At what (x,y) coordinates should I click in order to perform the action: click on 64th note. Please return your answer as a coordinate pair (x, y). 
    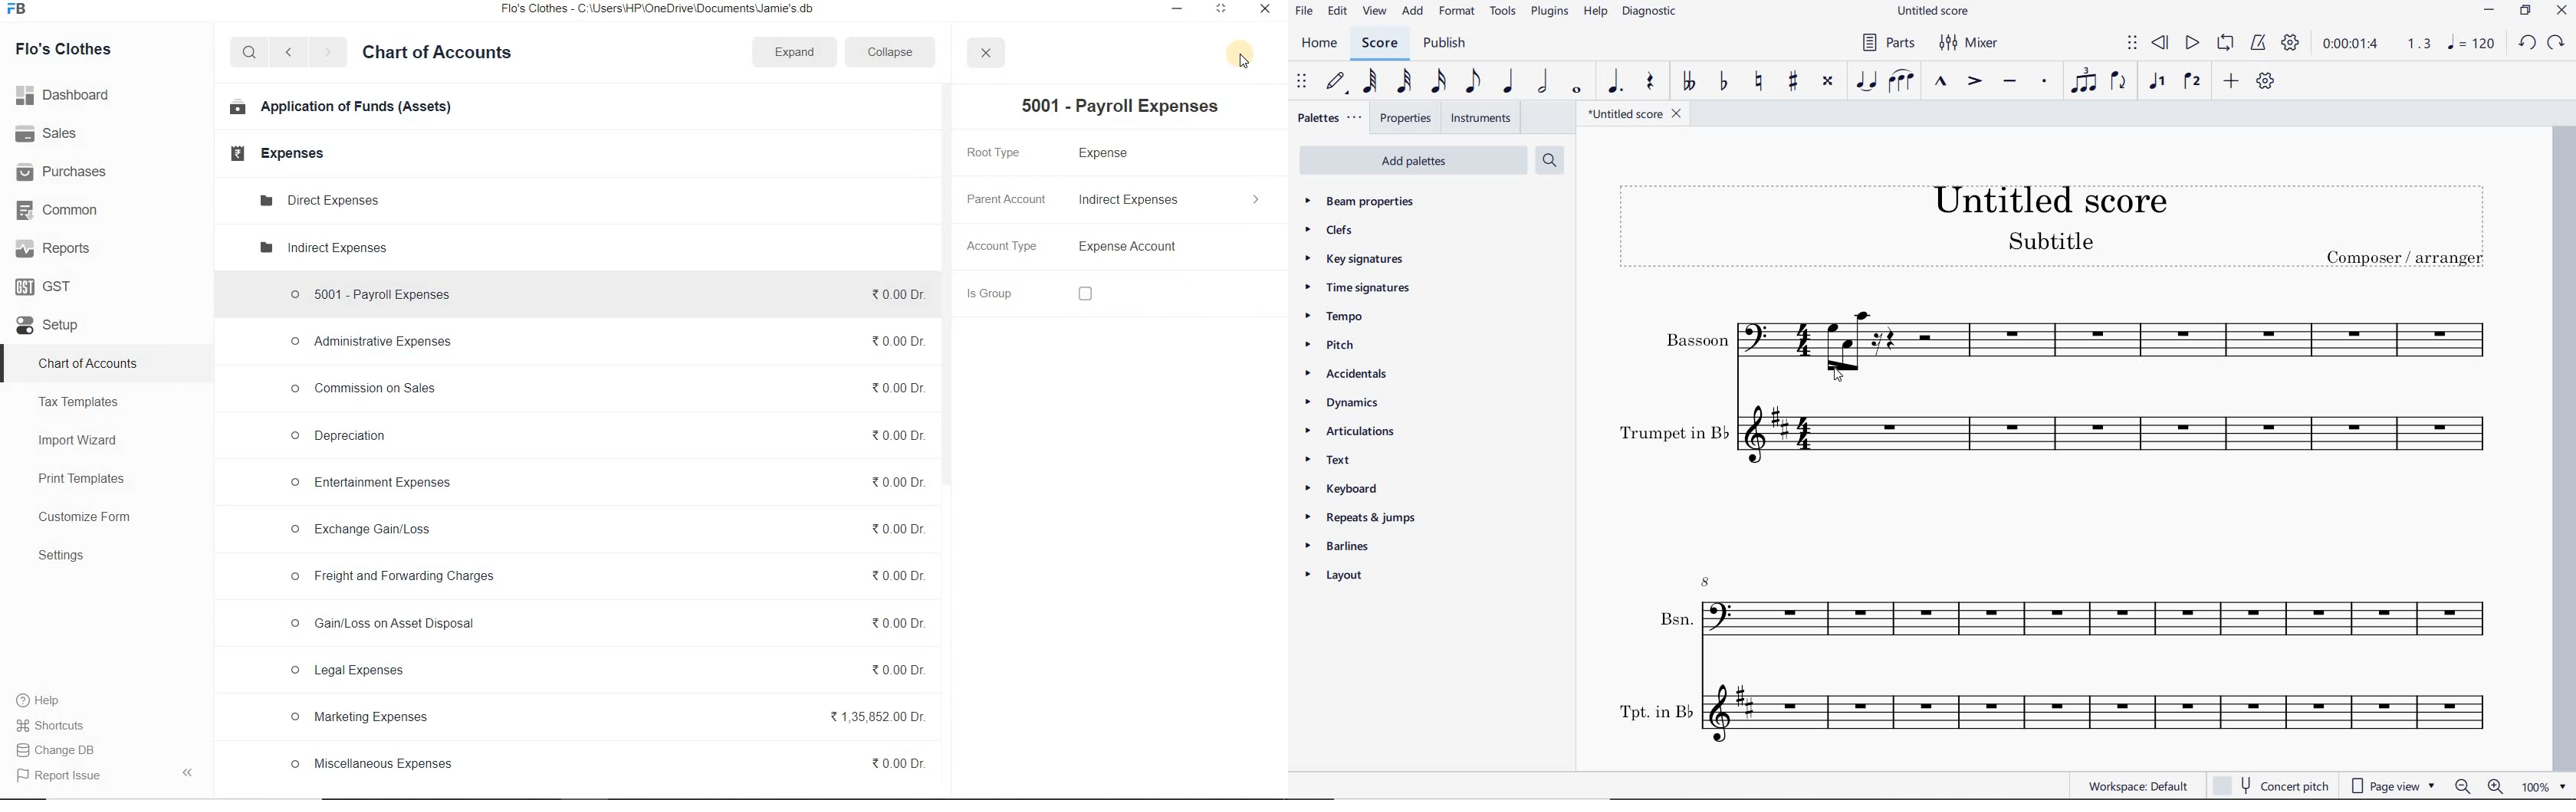
    Looking at the image, I should click on (1371, 82).